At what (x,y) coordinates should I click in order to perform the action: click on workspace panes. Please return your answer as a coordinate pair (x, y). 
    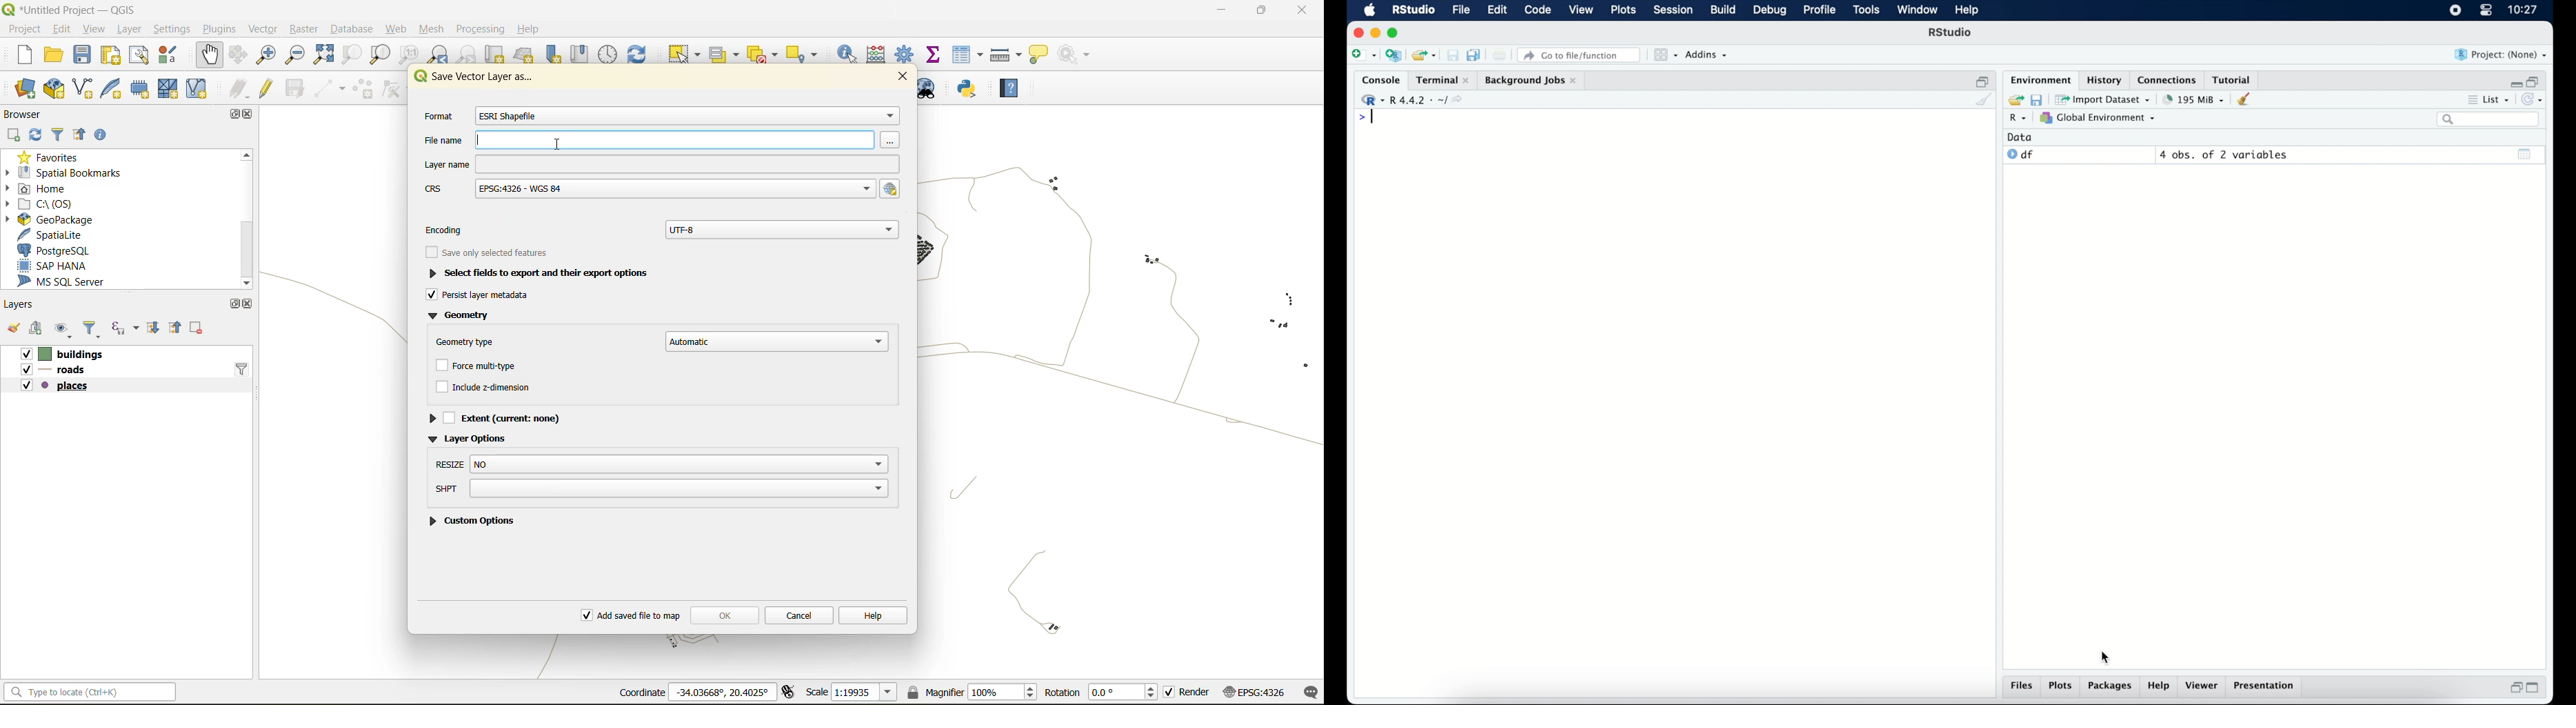
    Looking at the image, I should click on (1664, 55).